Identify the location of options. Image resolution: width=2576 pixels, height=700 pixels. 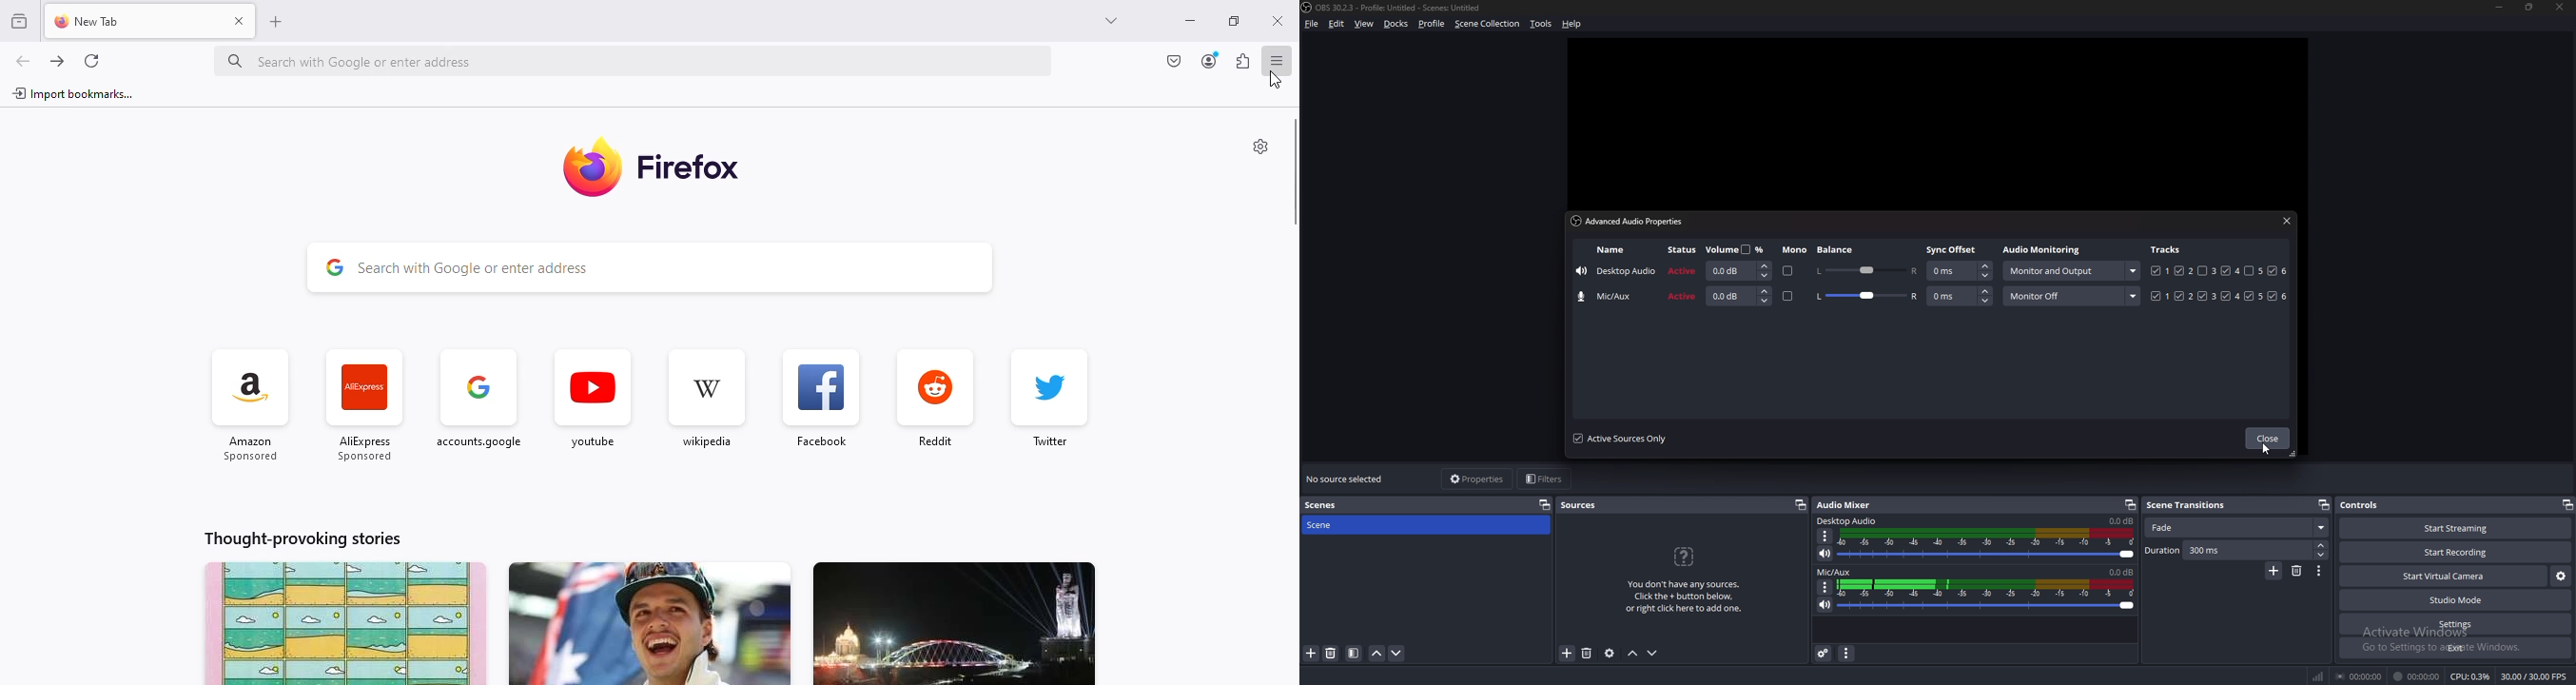
(1826, 536).